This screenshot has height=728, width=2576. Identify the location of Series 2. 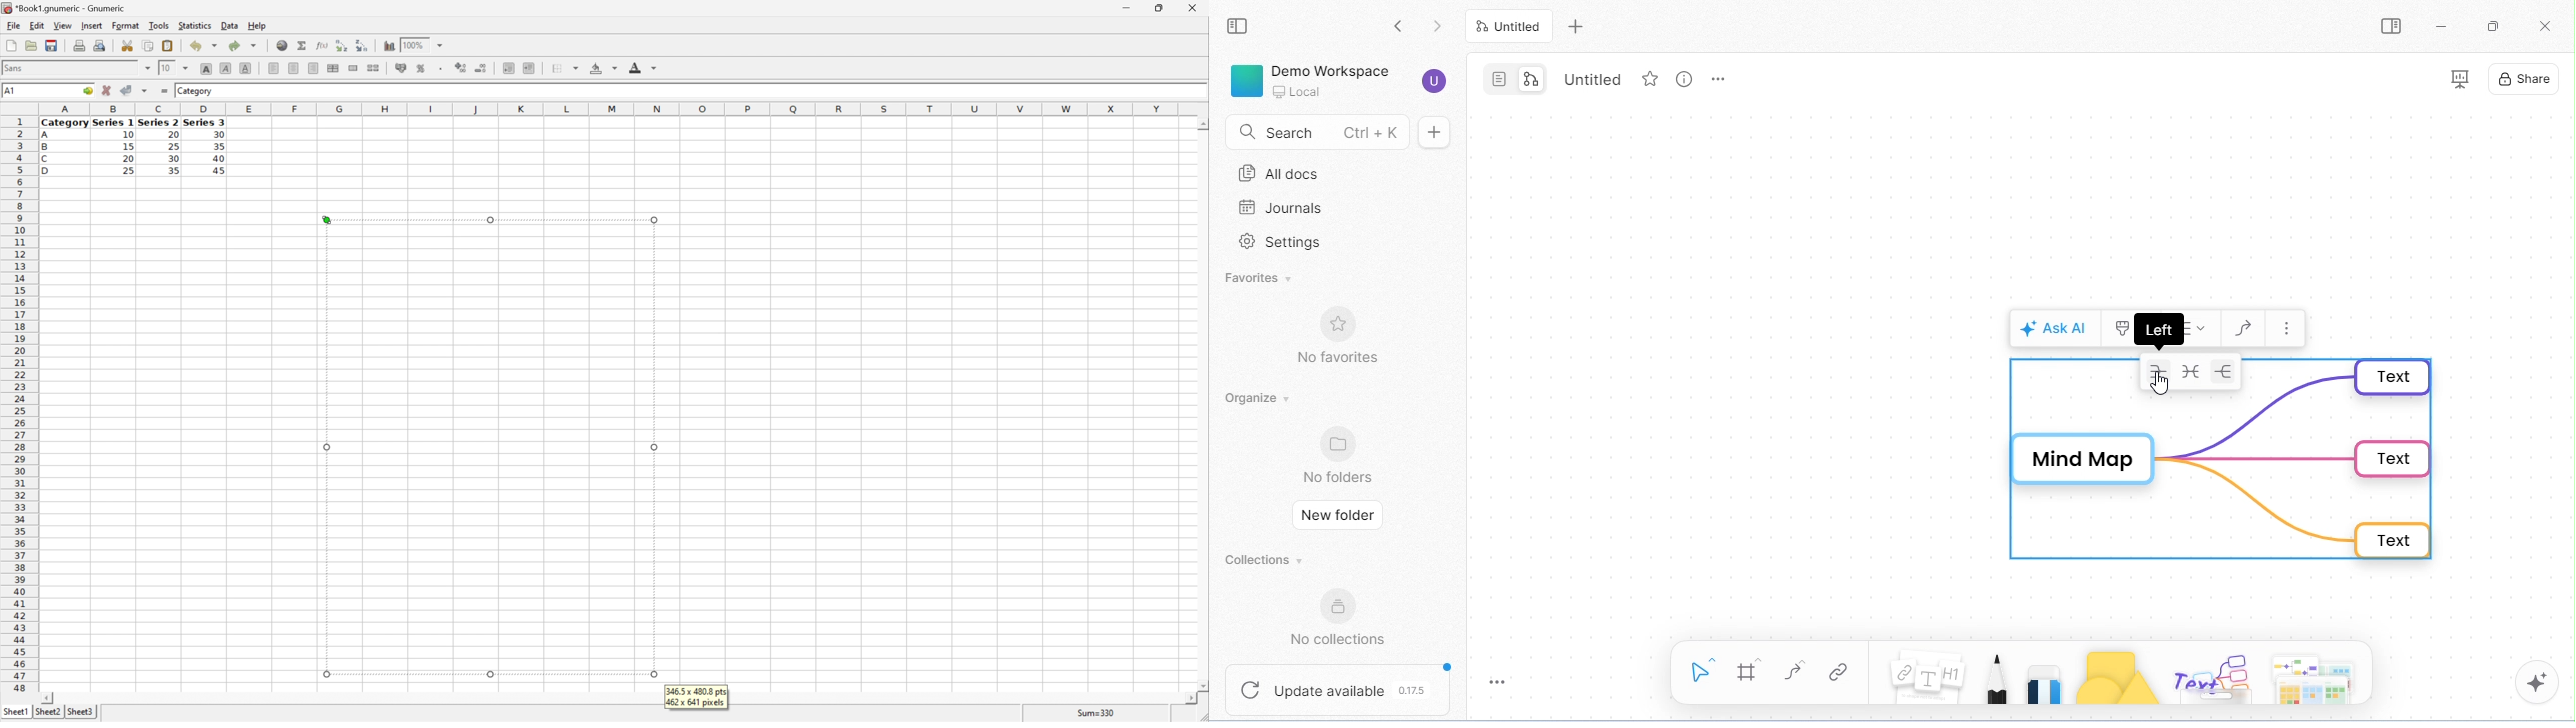
(157, 122).